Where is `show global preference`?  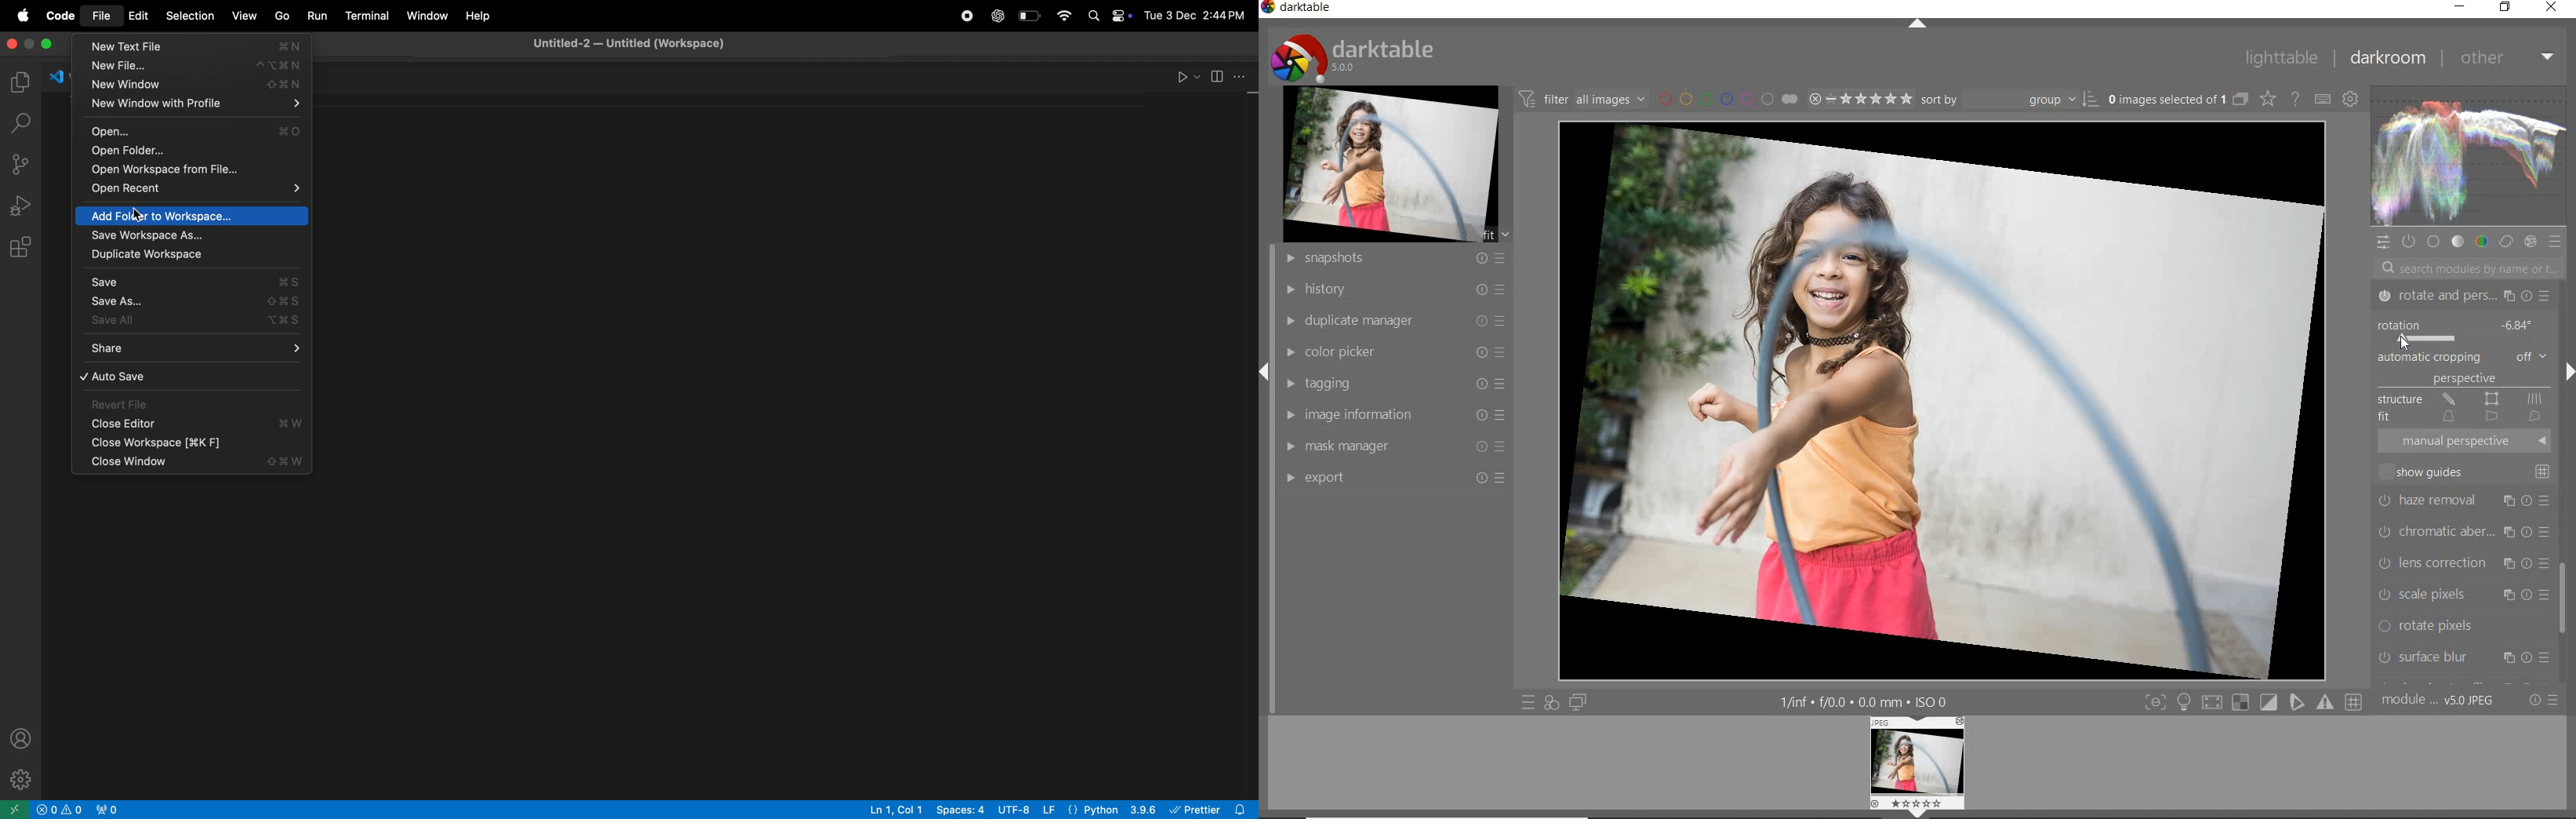 show global preference is located at coordinates (2349, 96).